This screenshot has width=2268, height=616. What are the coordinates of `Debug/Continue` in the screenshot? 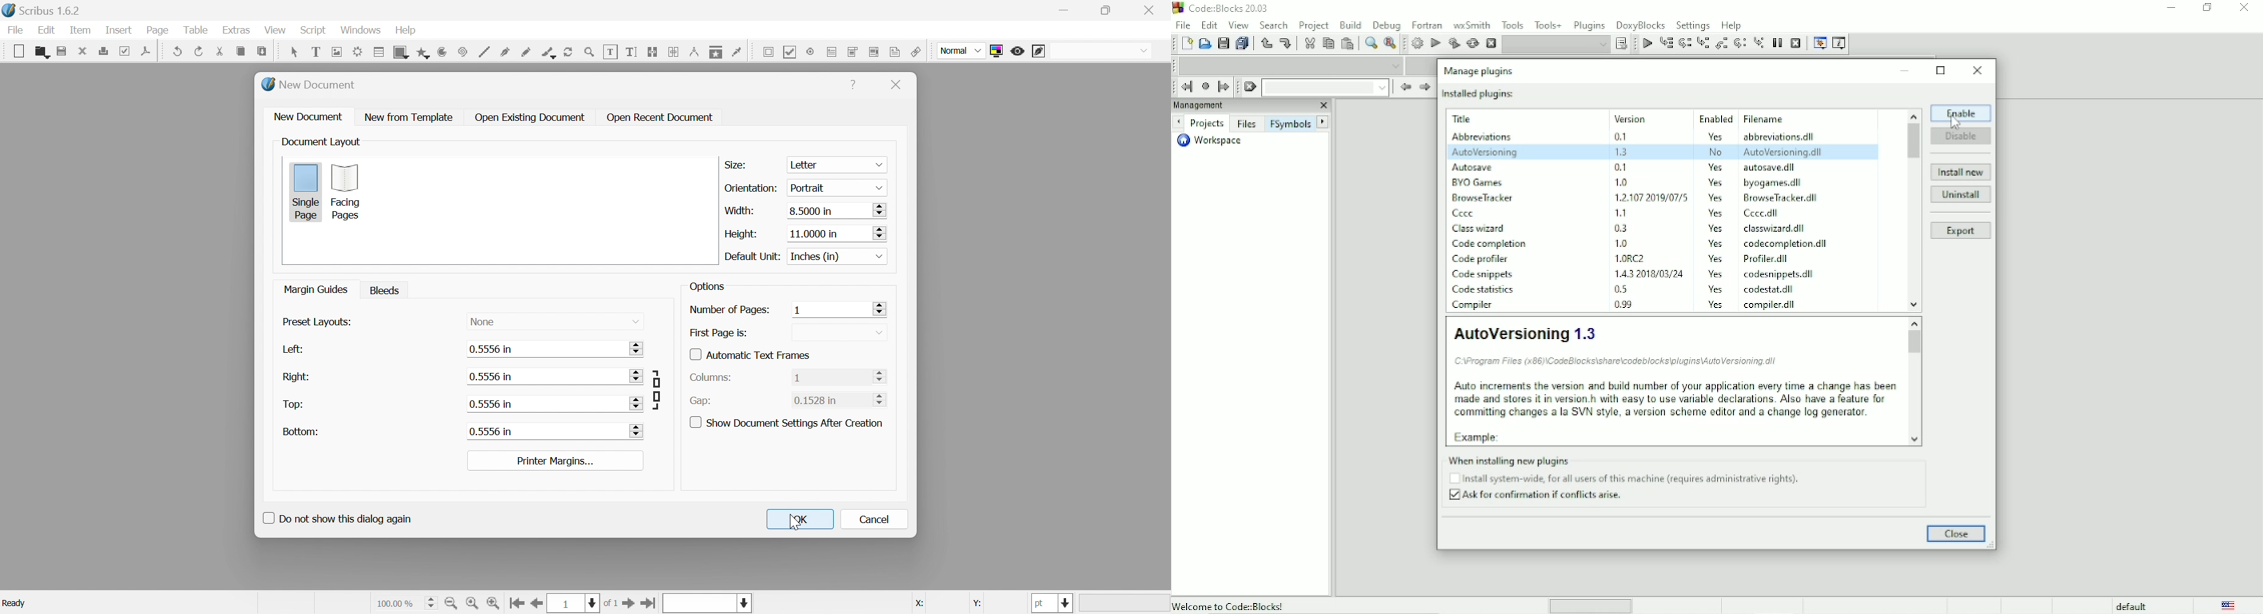 It's located at (1646, 44).